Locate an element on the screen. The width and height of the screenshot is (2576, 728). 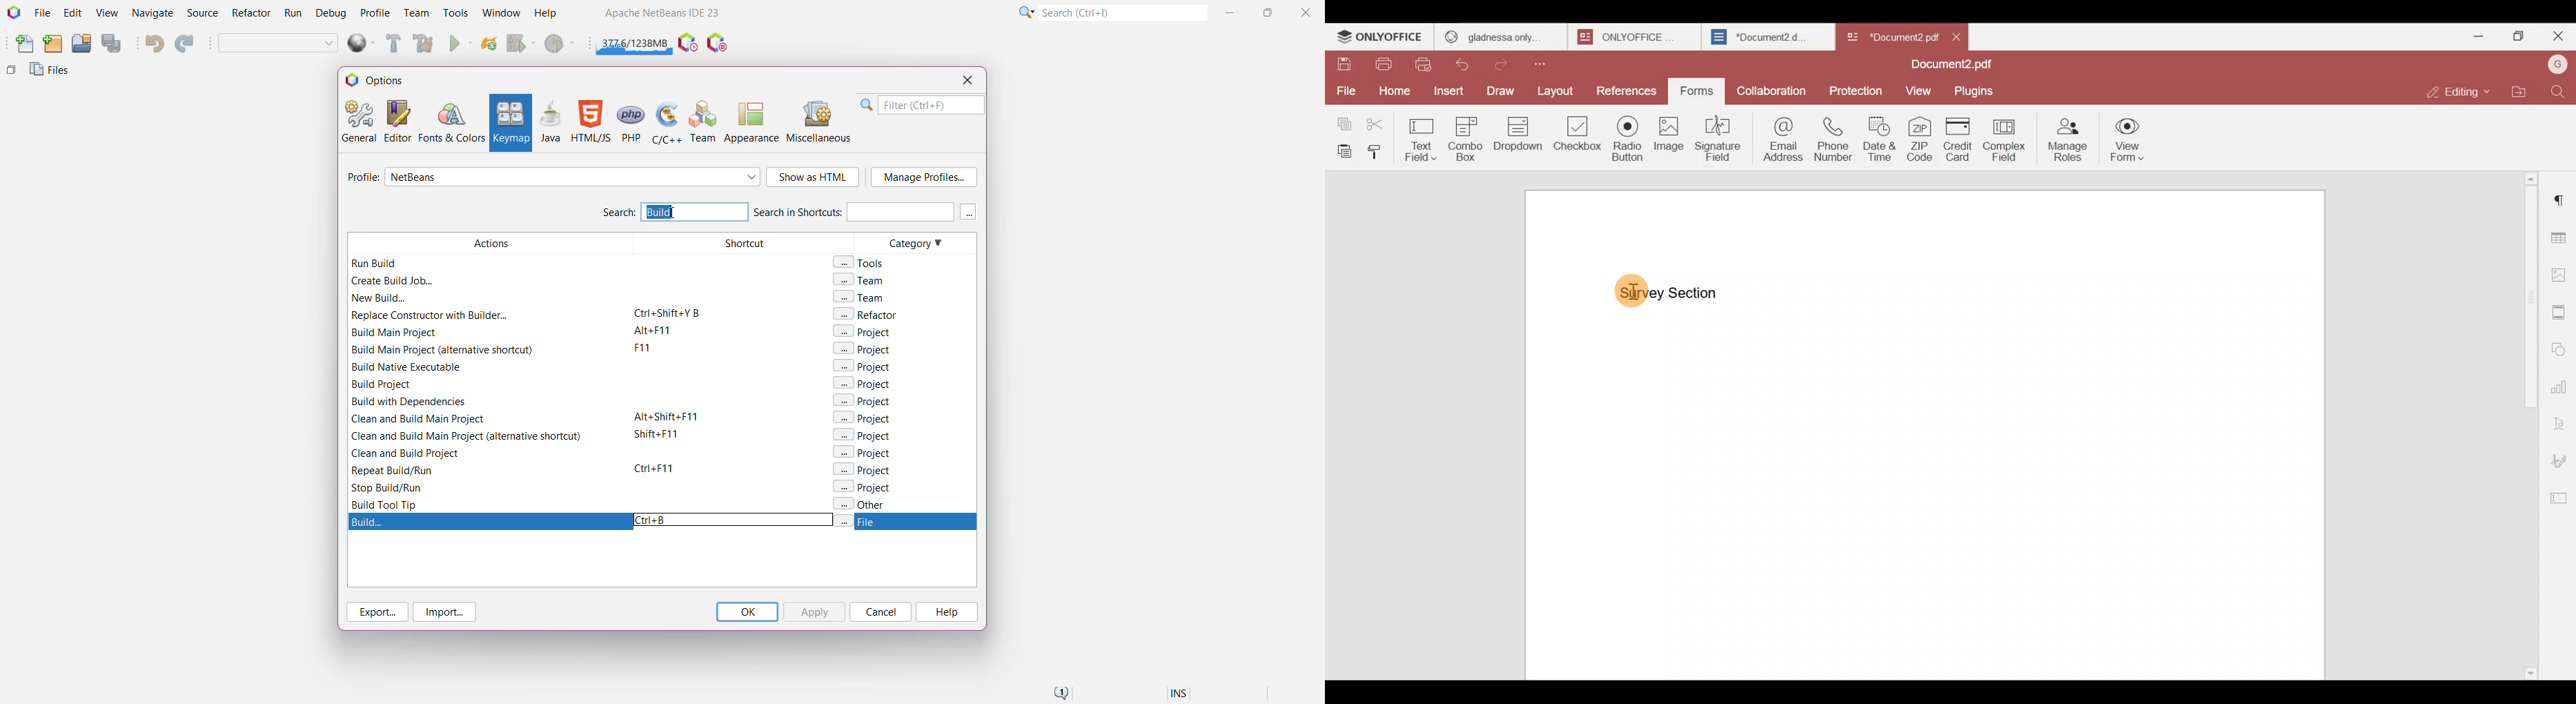
Pause I/O Checks is located at coordinates (718, 43).